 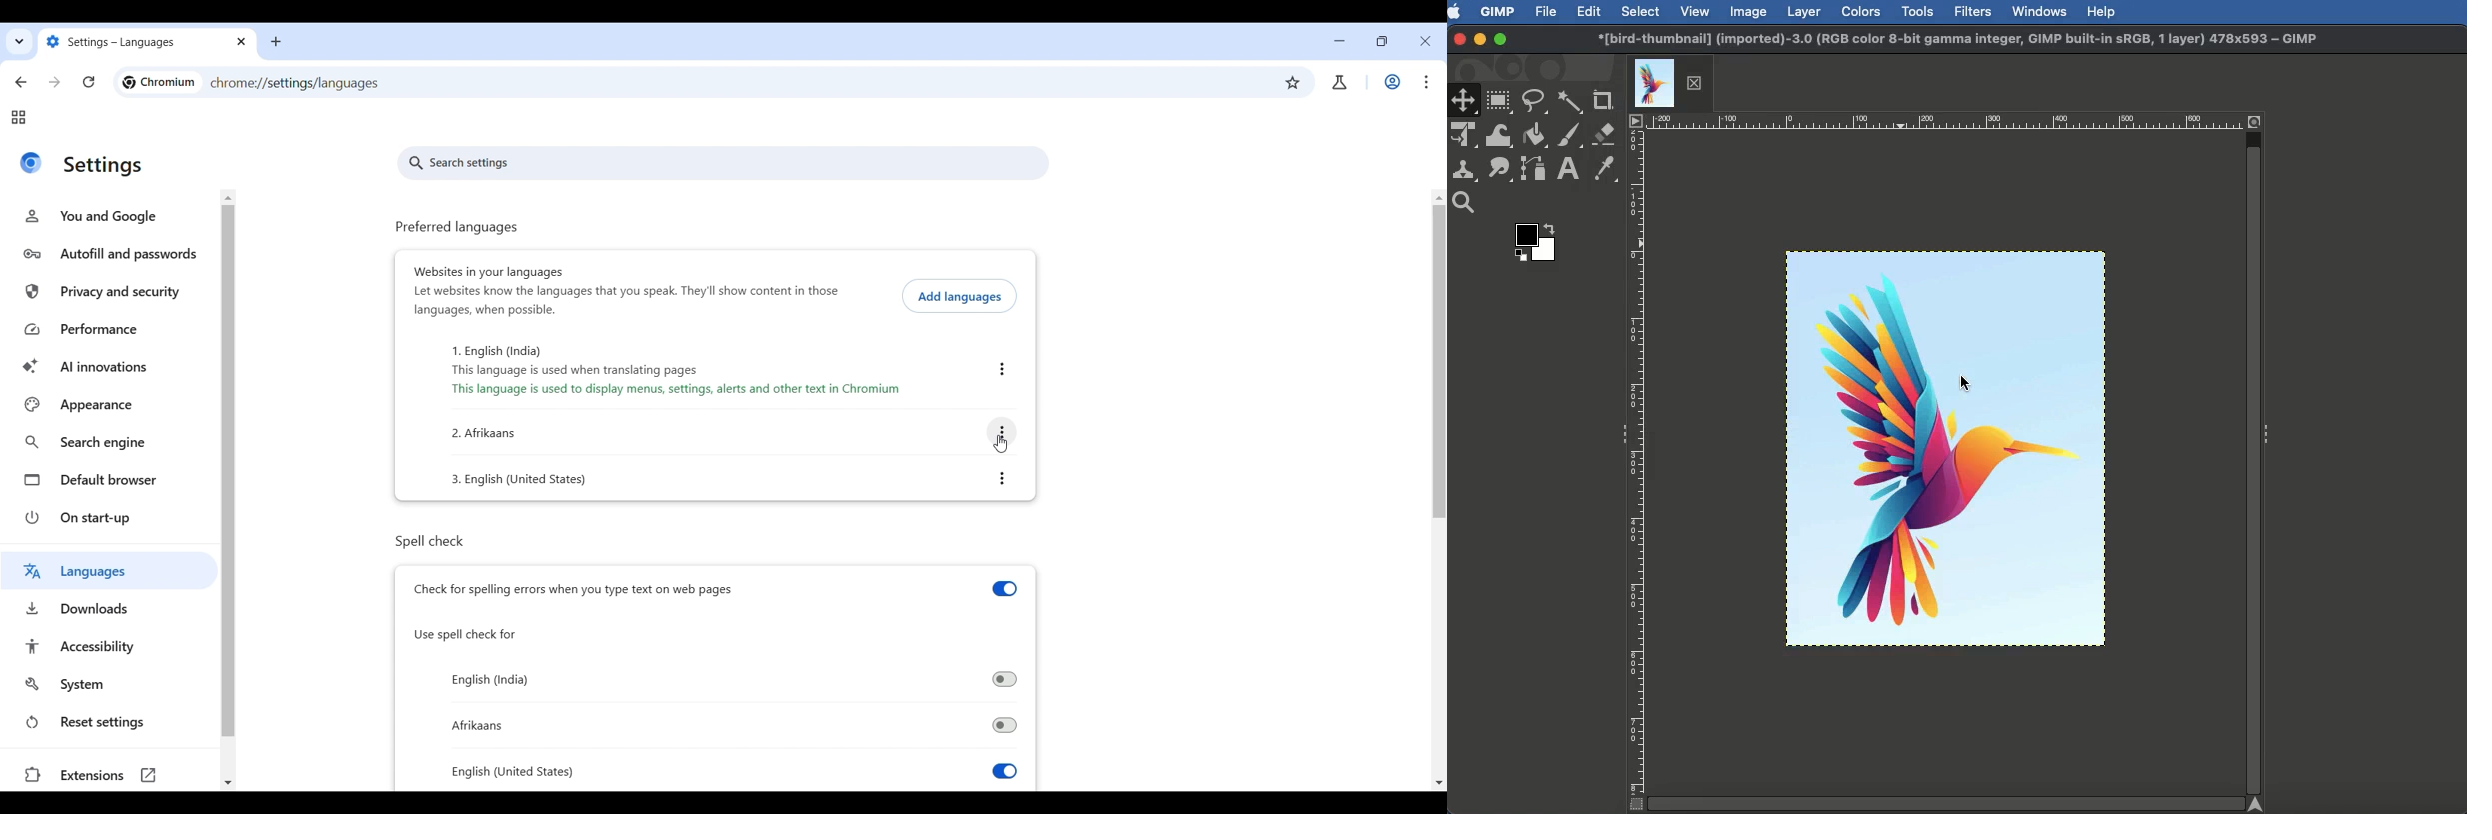 I want to click on Logo of current site, so click(x=30, y=163).